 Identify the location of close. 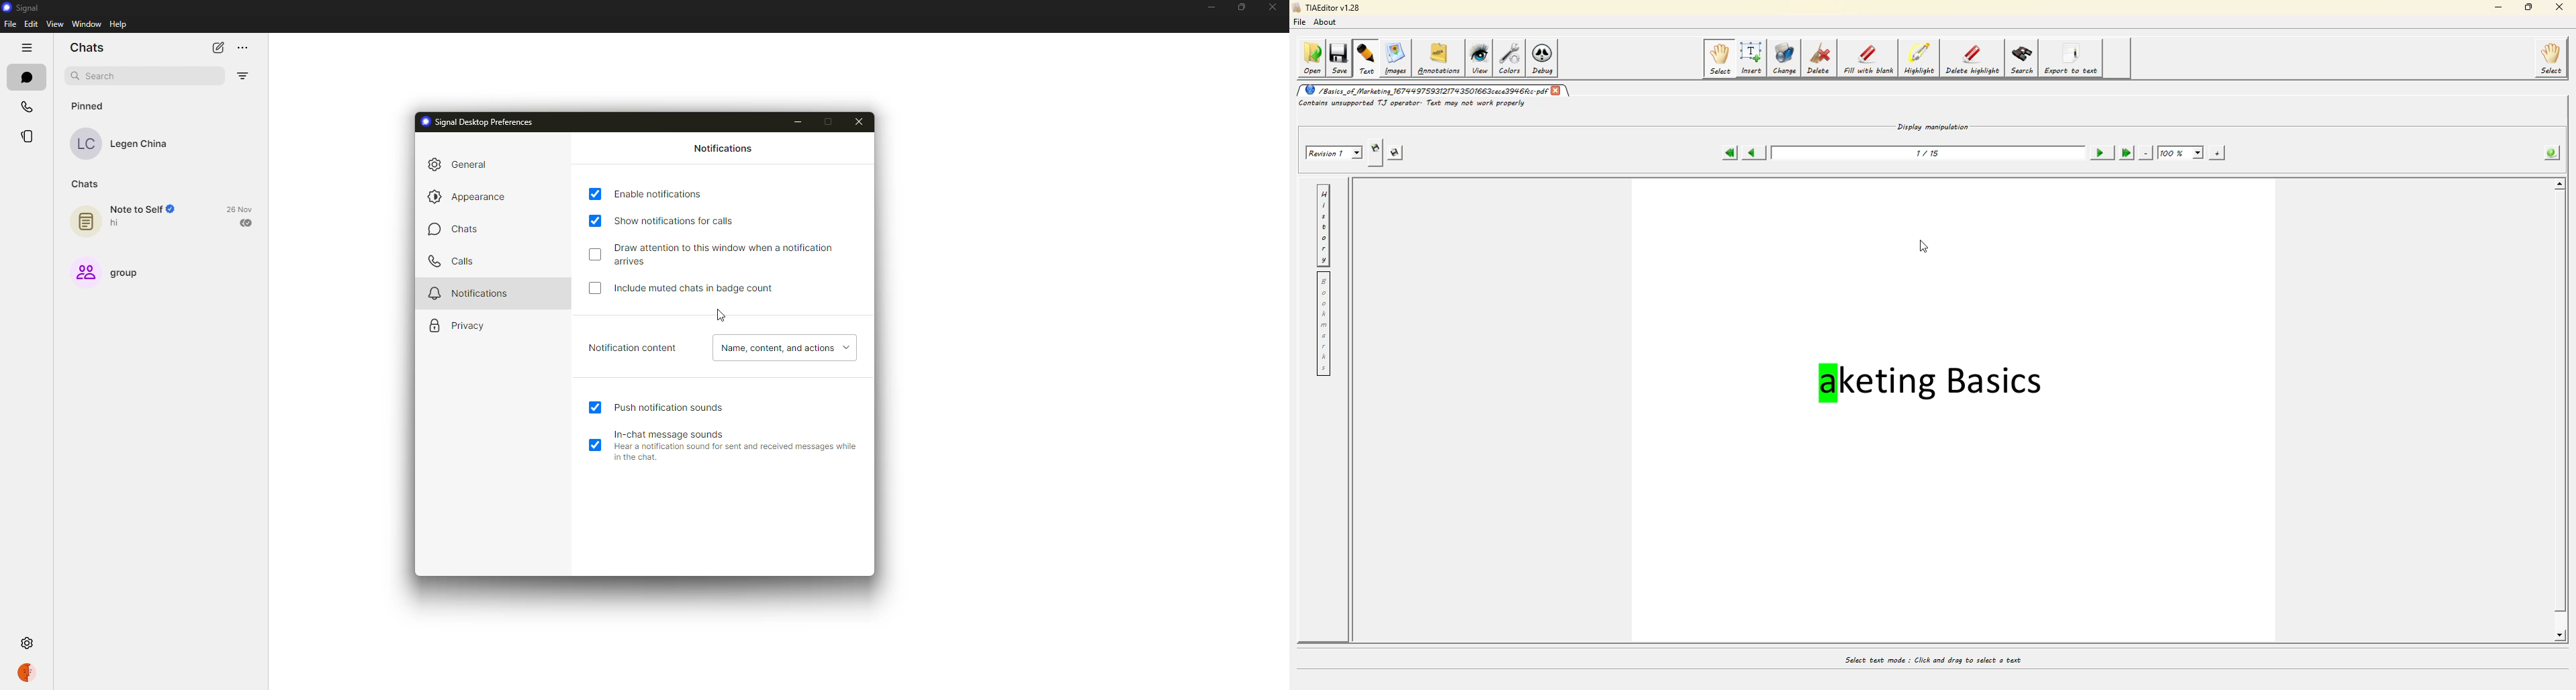
(862, 119).